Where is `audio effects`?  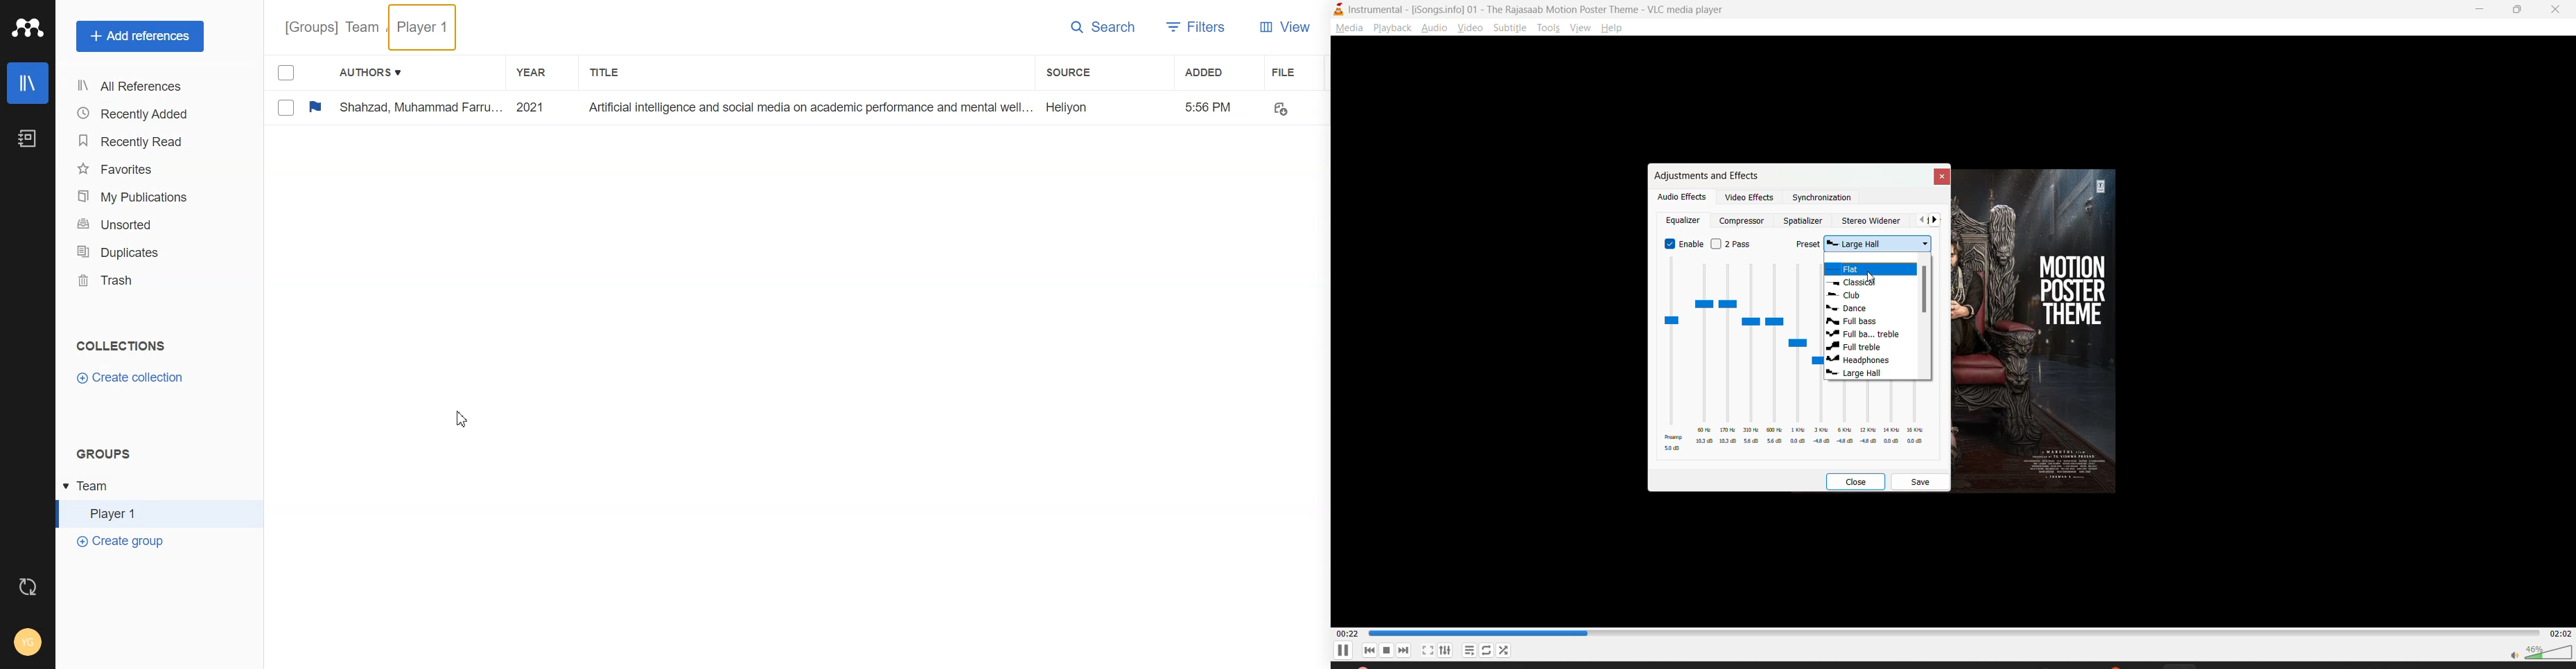 audio effects is located at coordinates (1682, 197).